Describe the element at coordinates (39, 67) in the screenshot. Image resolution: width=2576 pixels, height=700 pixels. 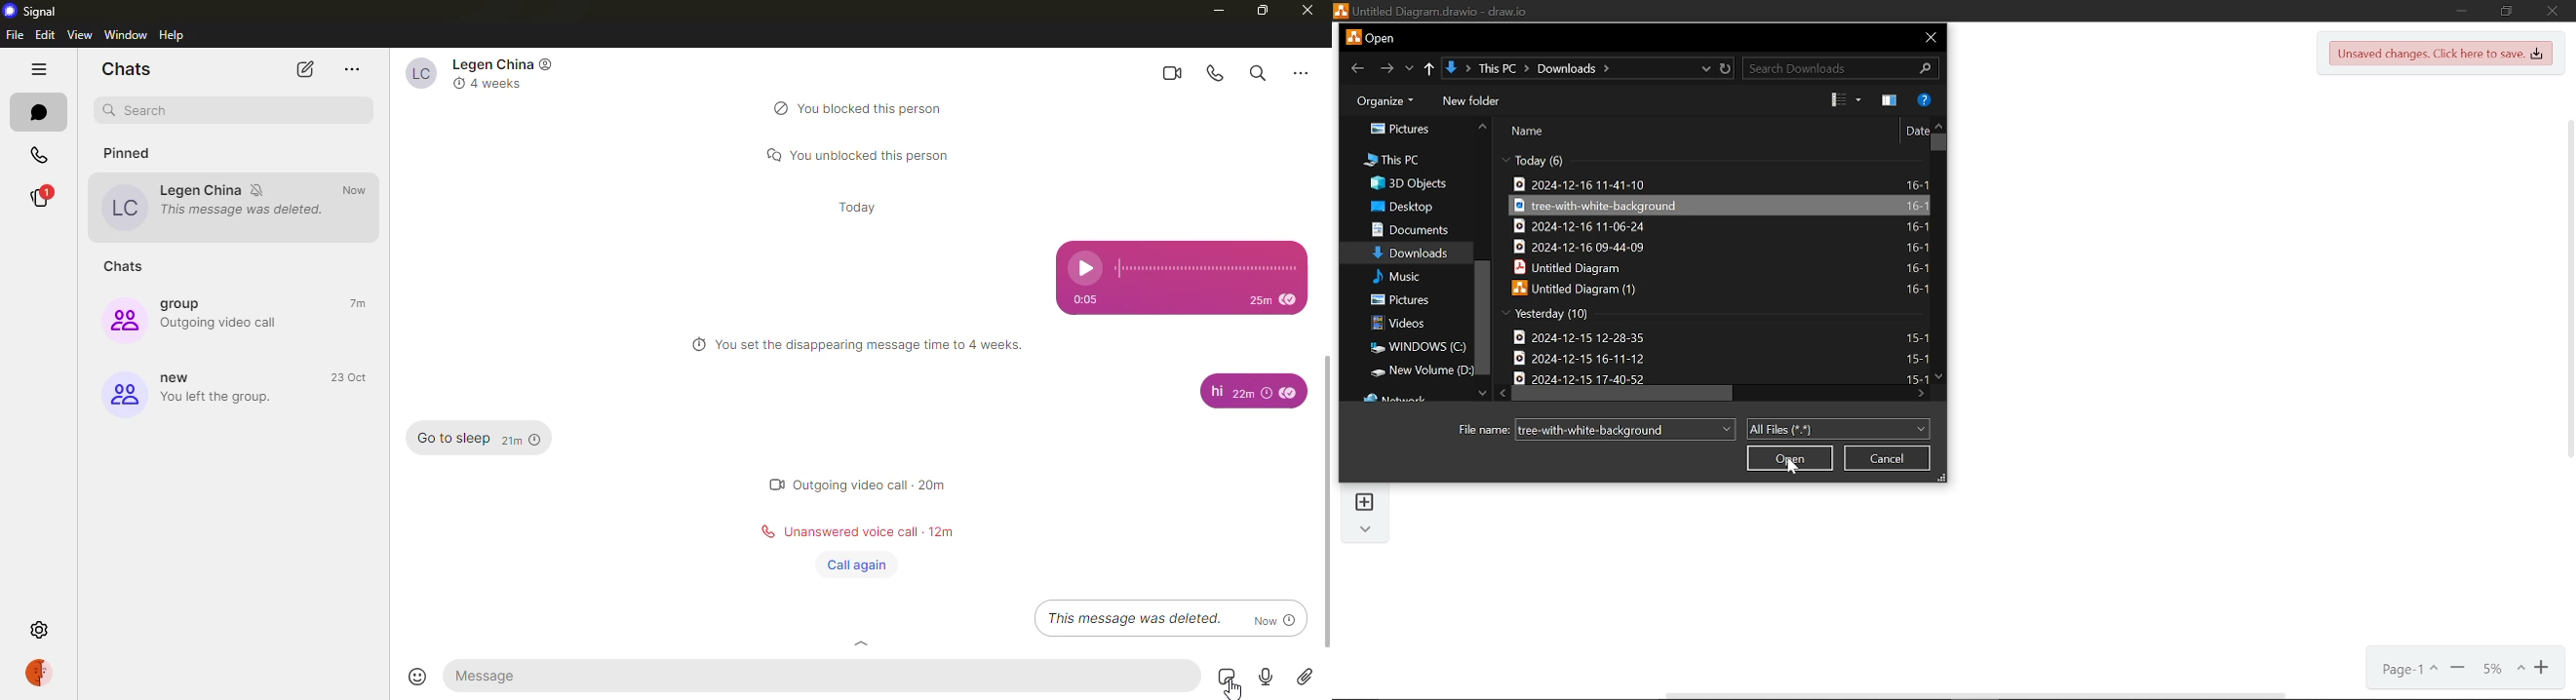
I see `hide tabs` at that location.